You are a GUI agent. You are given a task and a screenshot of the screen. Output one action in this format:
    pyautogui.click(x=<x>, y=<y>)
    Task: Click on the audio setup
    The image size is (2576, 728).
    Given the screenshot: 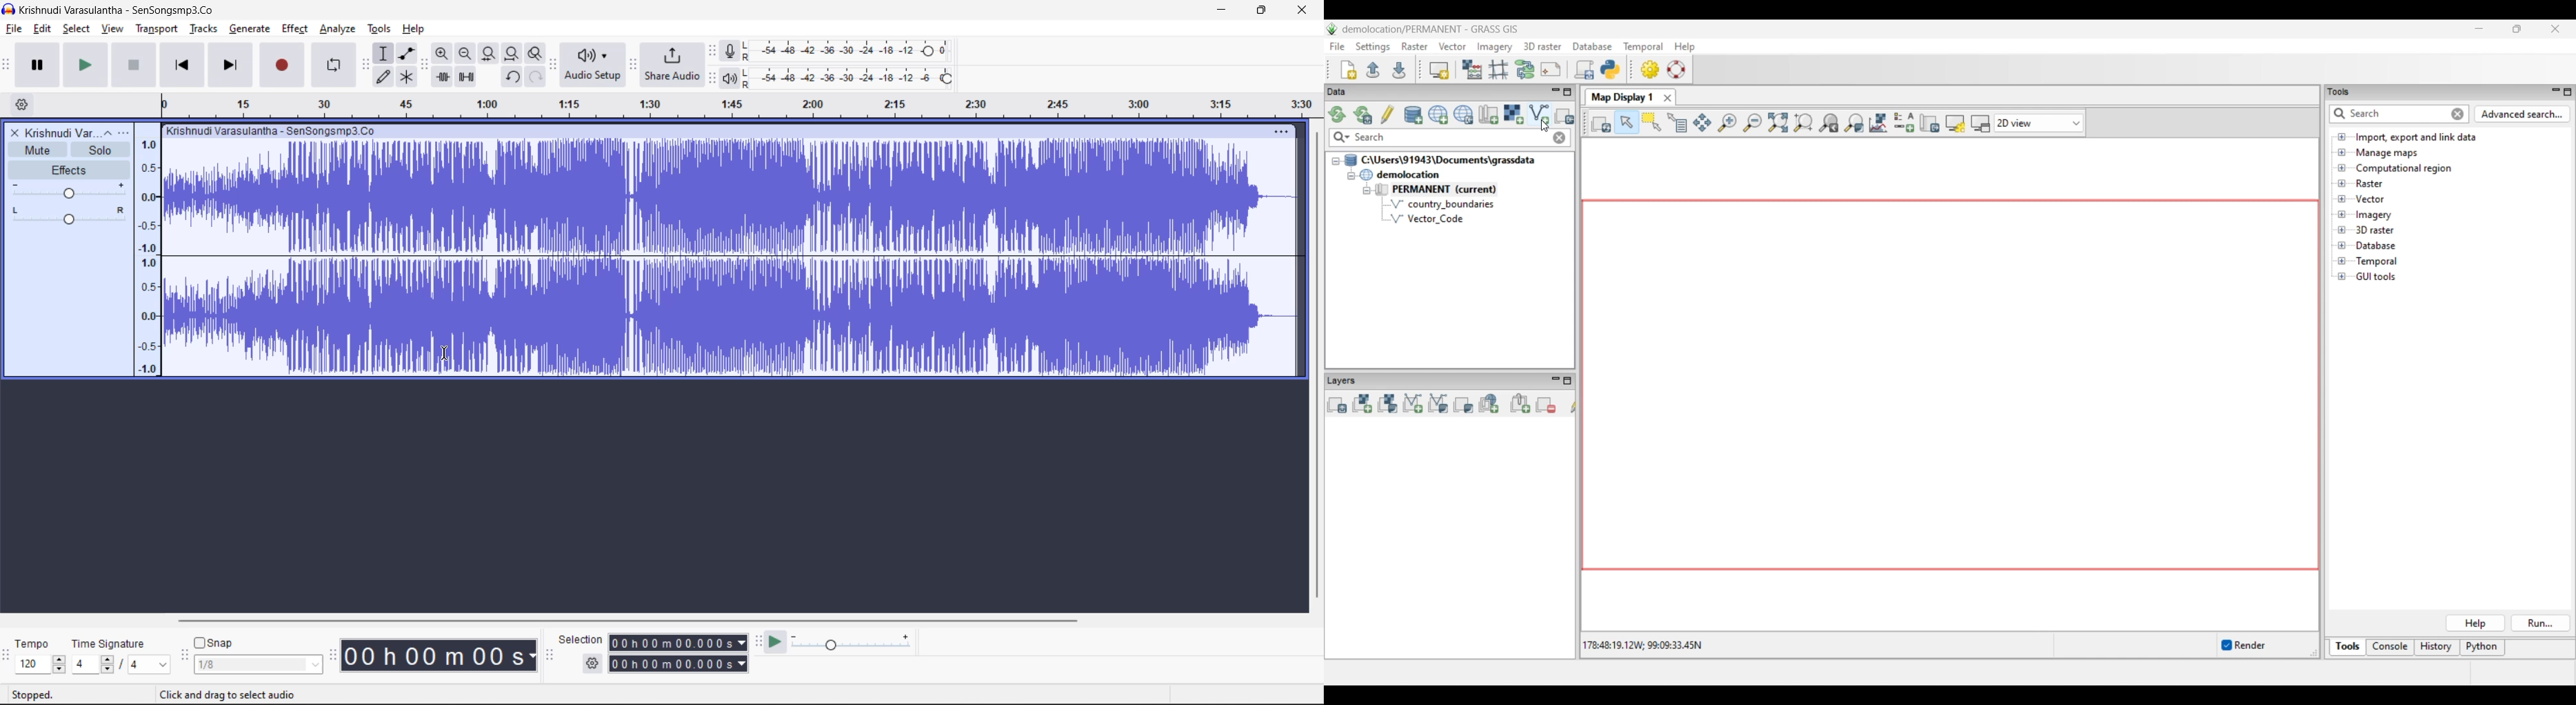 What is the action you would take?
    pyautogui.click(x=593, y=66)
    